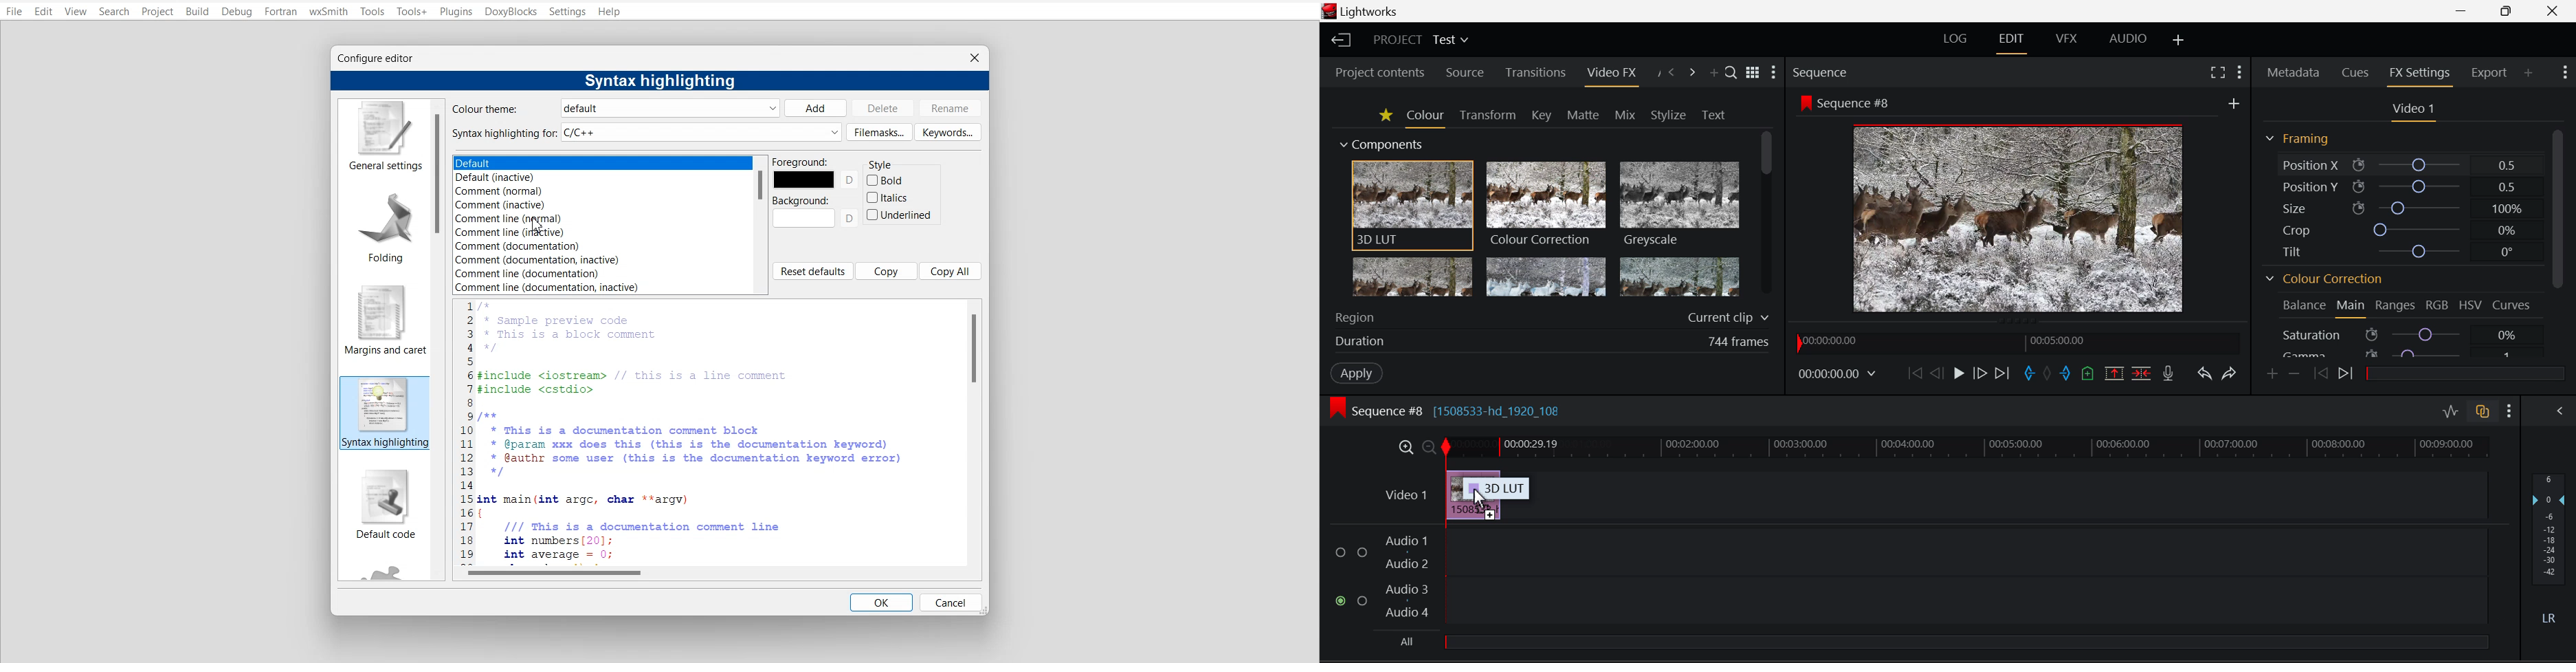  I want to click on Minimize, so click(2509, 11).